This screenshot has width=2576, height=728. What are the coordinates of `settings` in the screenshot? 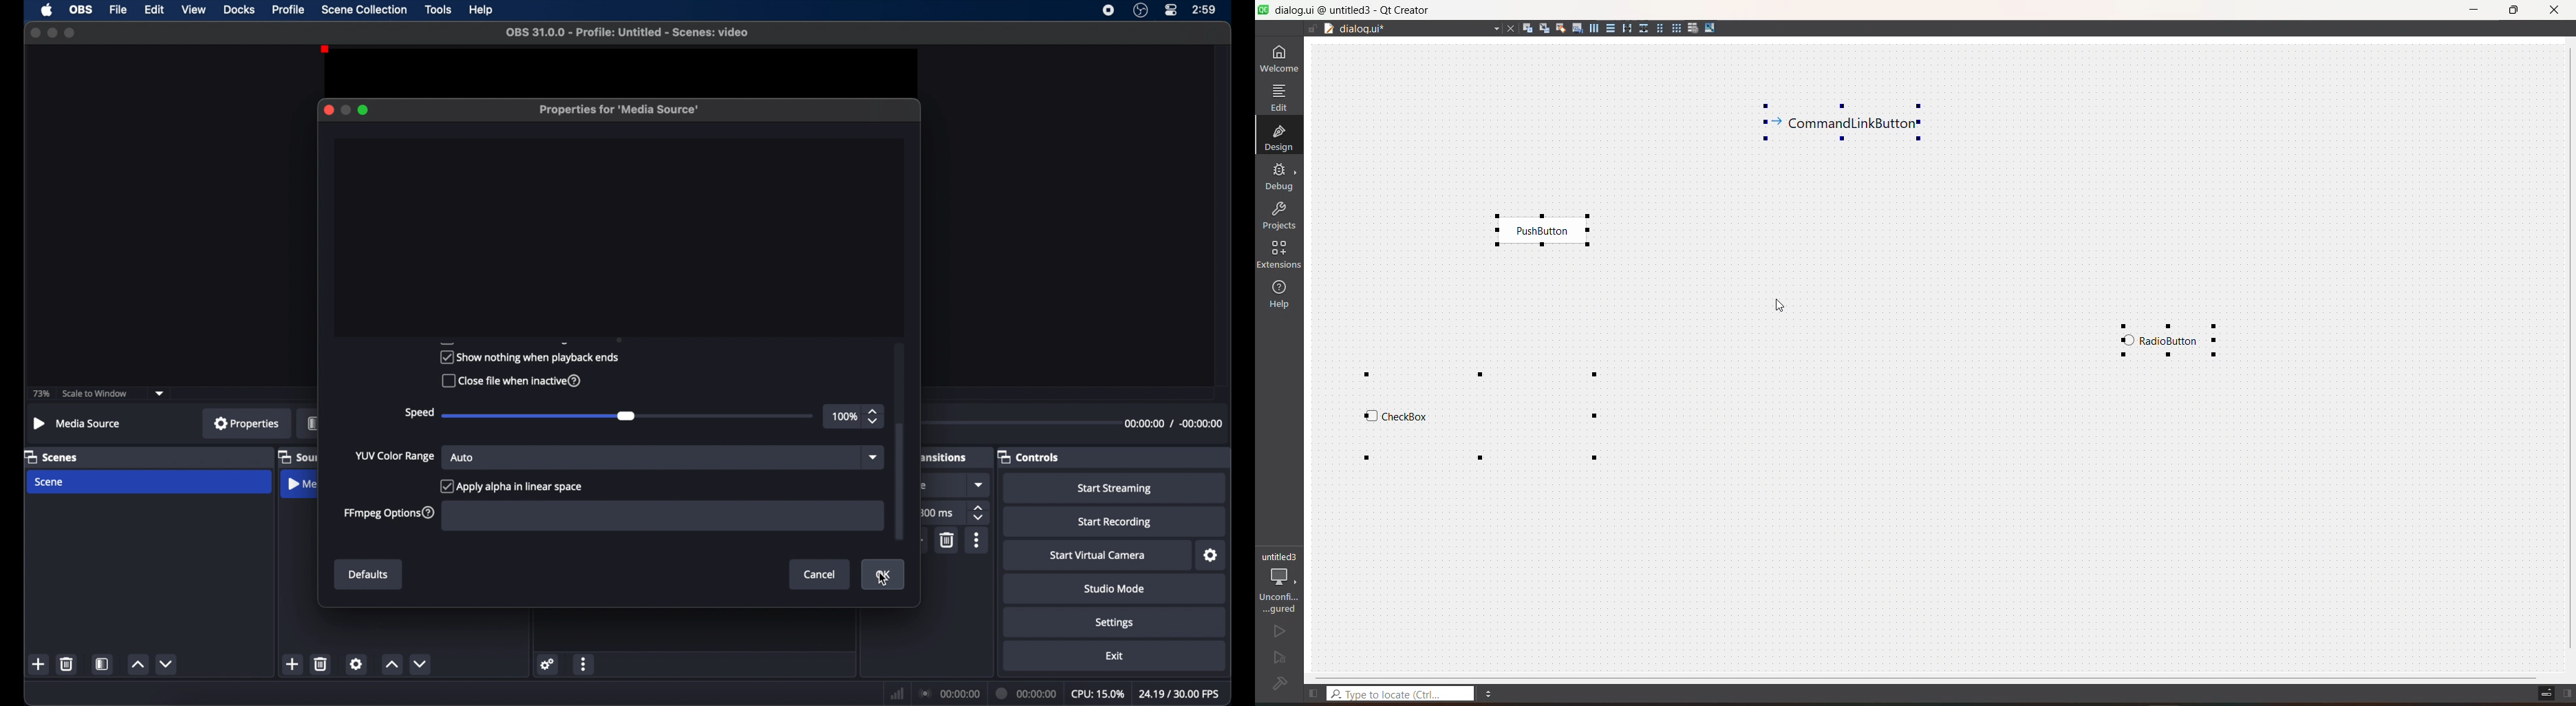 It's located at (356, 664).